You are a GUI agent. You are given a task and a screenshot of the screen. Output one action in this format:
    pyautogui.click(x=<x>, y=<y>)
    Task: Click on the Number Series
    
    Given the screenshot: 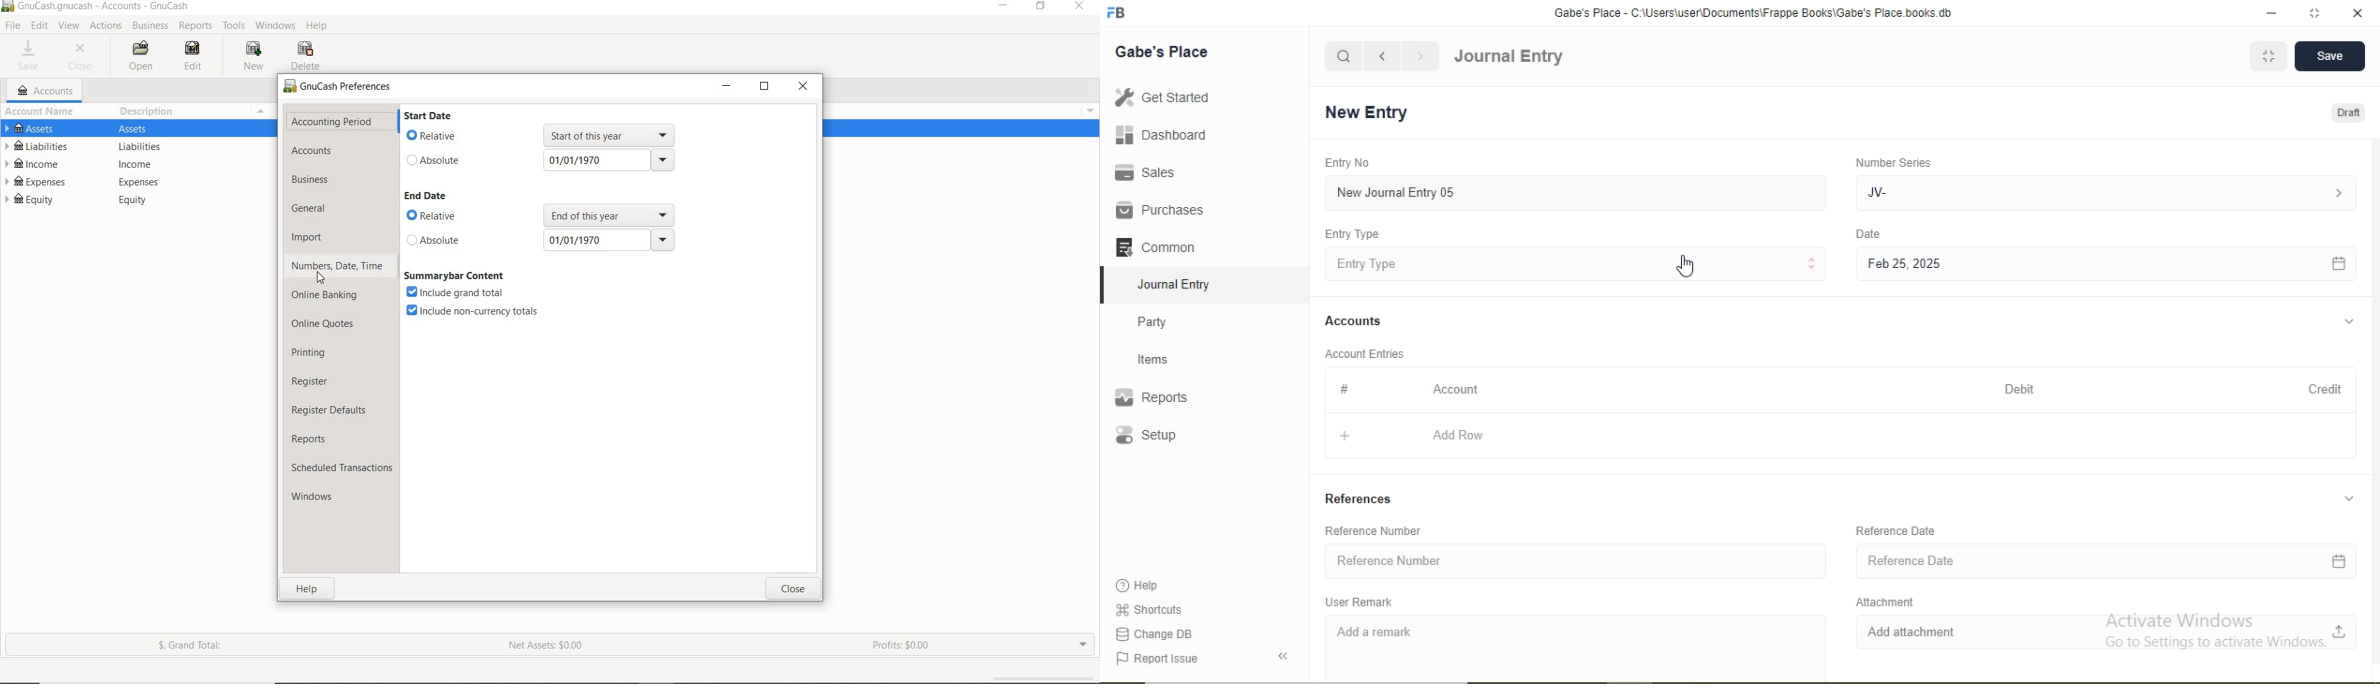 What is the action you would take?
    pyautogui.click(x=1892, y=162)
    